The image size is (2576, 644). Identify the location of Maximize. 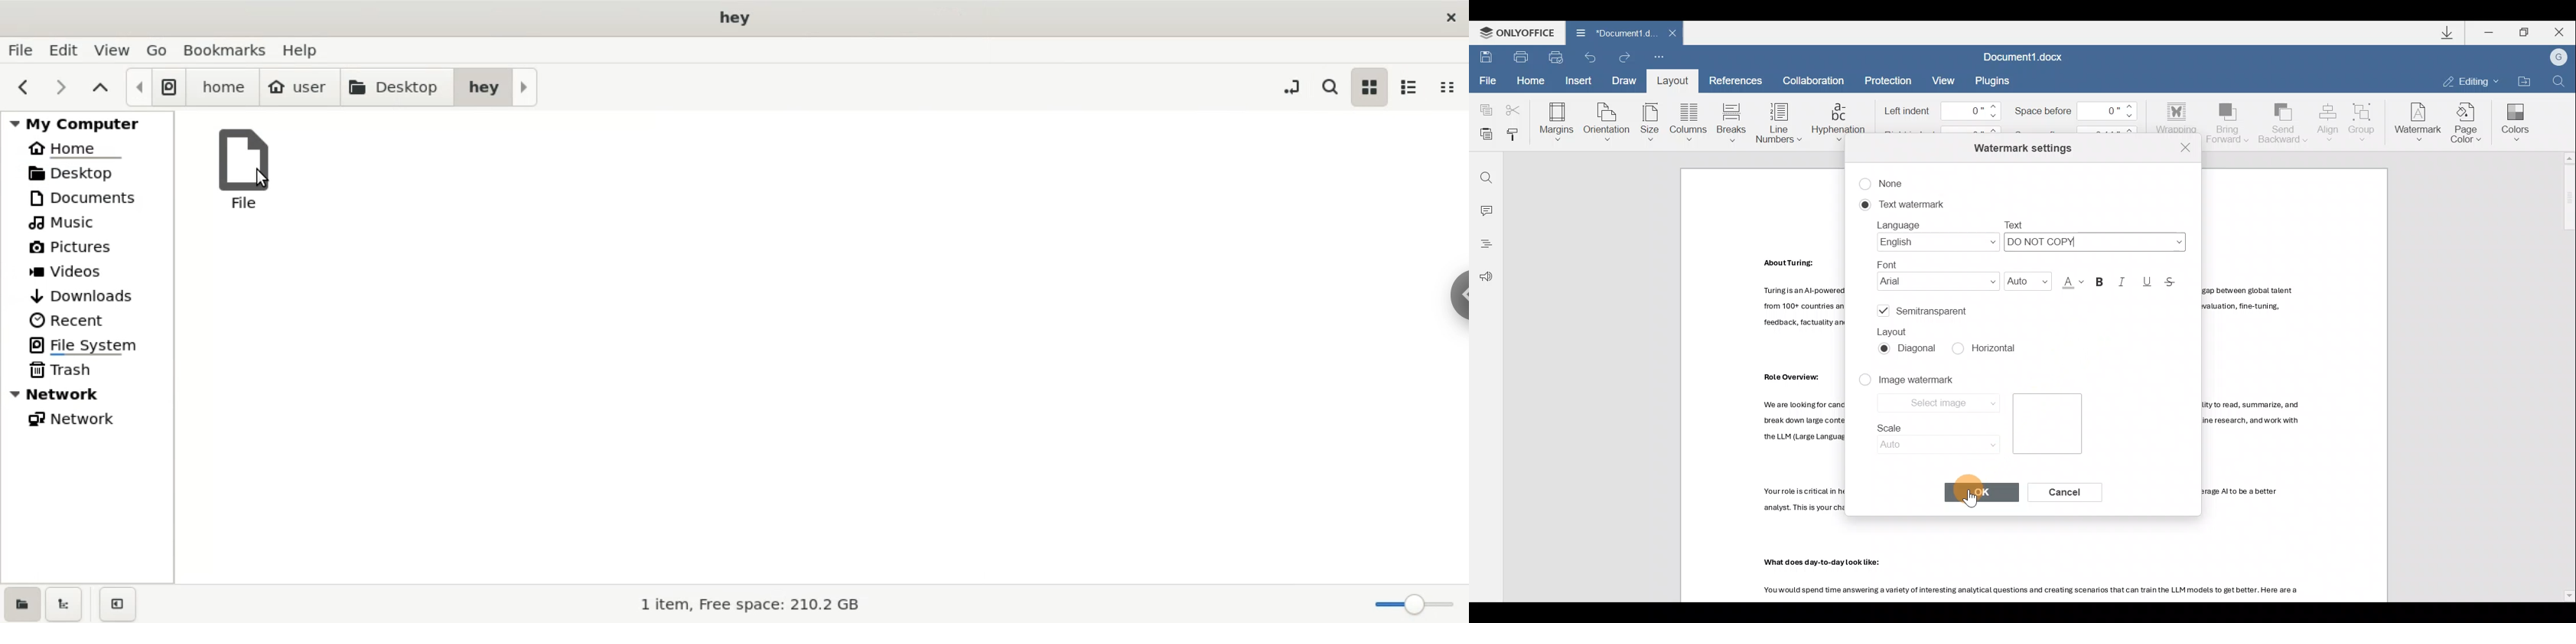
(2523, 32).